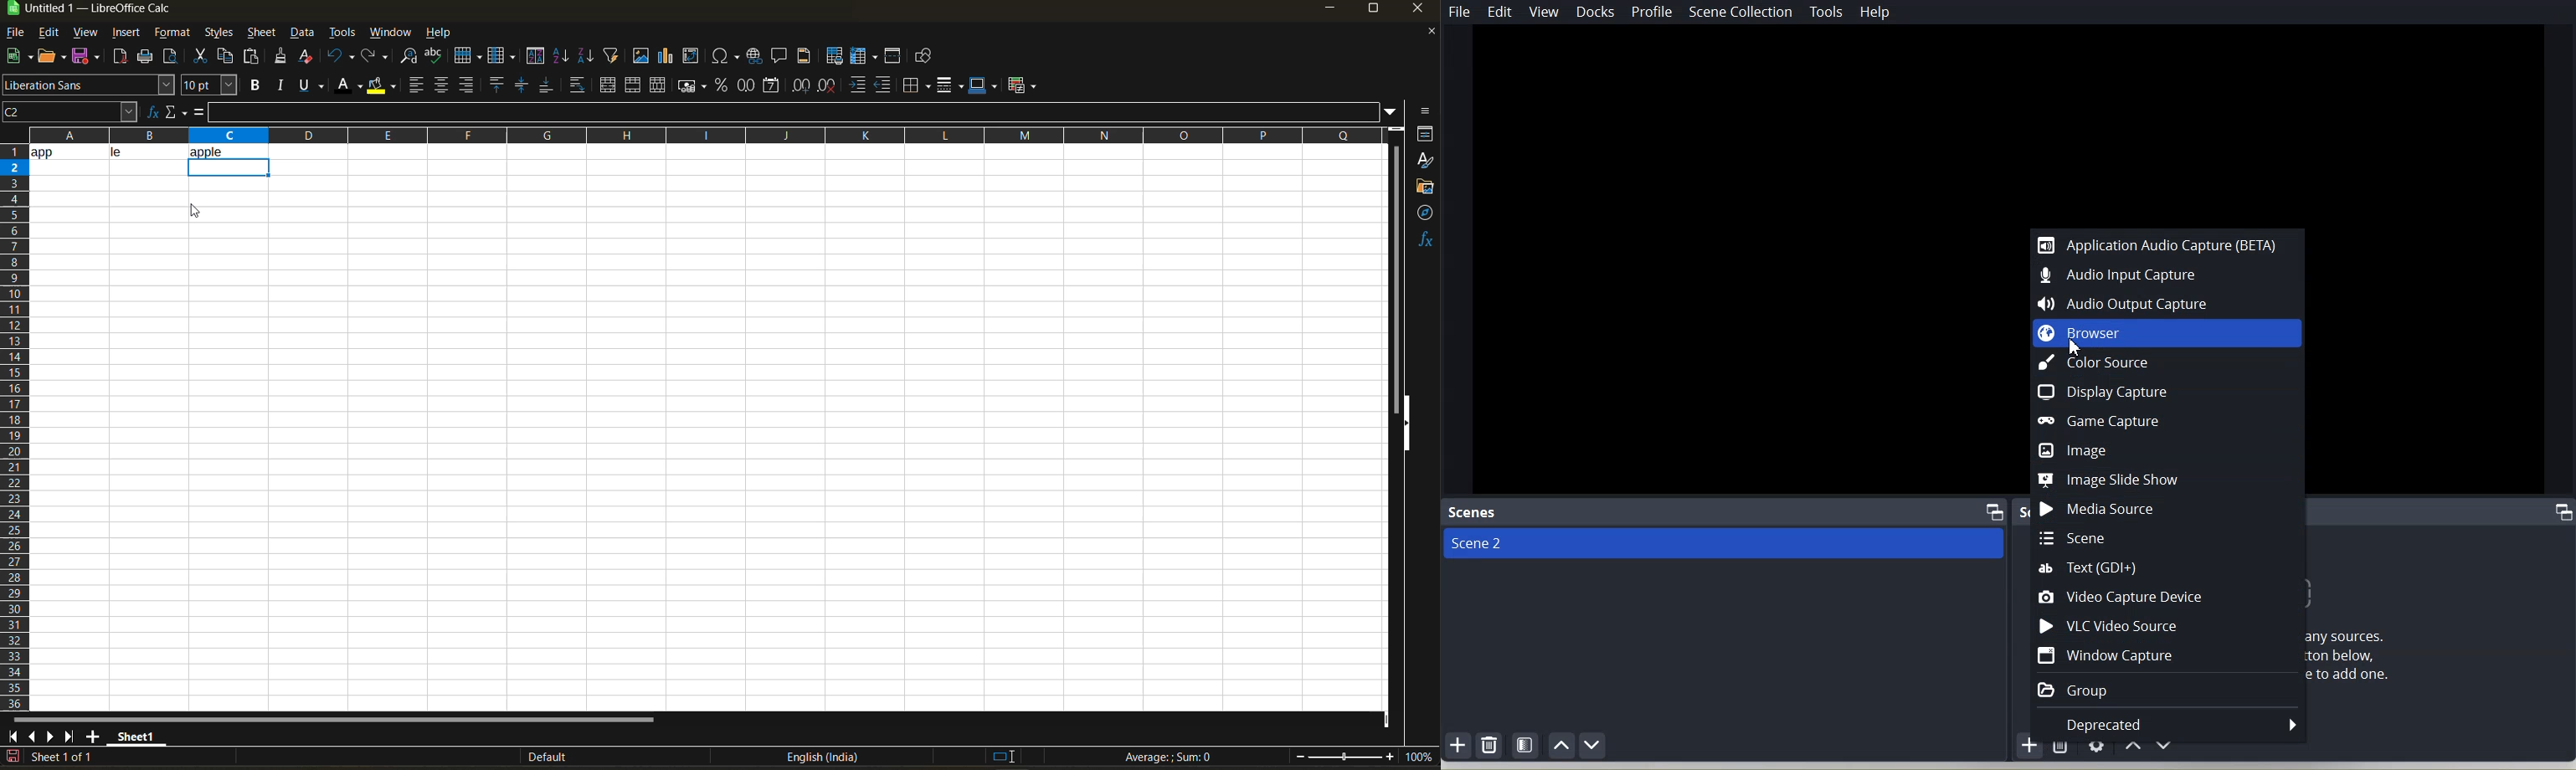  What do you see at coordinates (1597, 13) in the screenshot?
I see `Docks` at bounding box center [1597, 13].